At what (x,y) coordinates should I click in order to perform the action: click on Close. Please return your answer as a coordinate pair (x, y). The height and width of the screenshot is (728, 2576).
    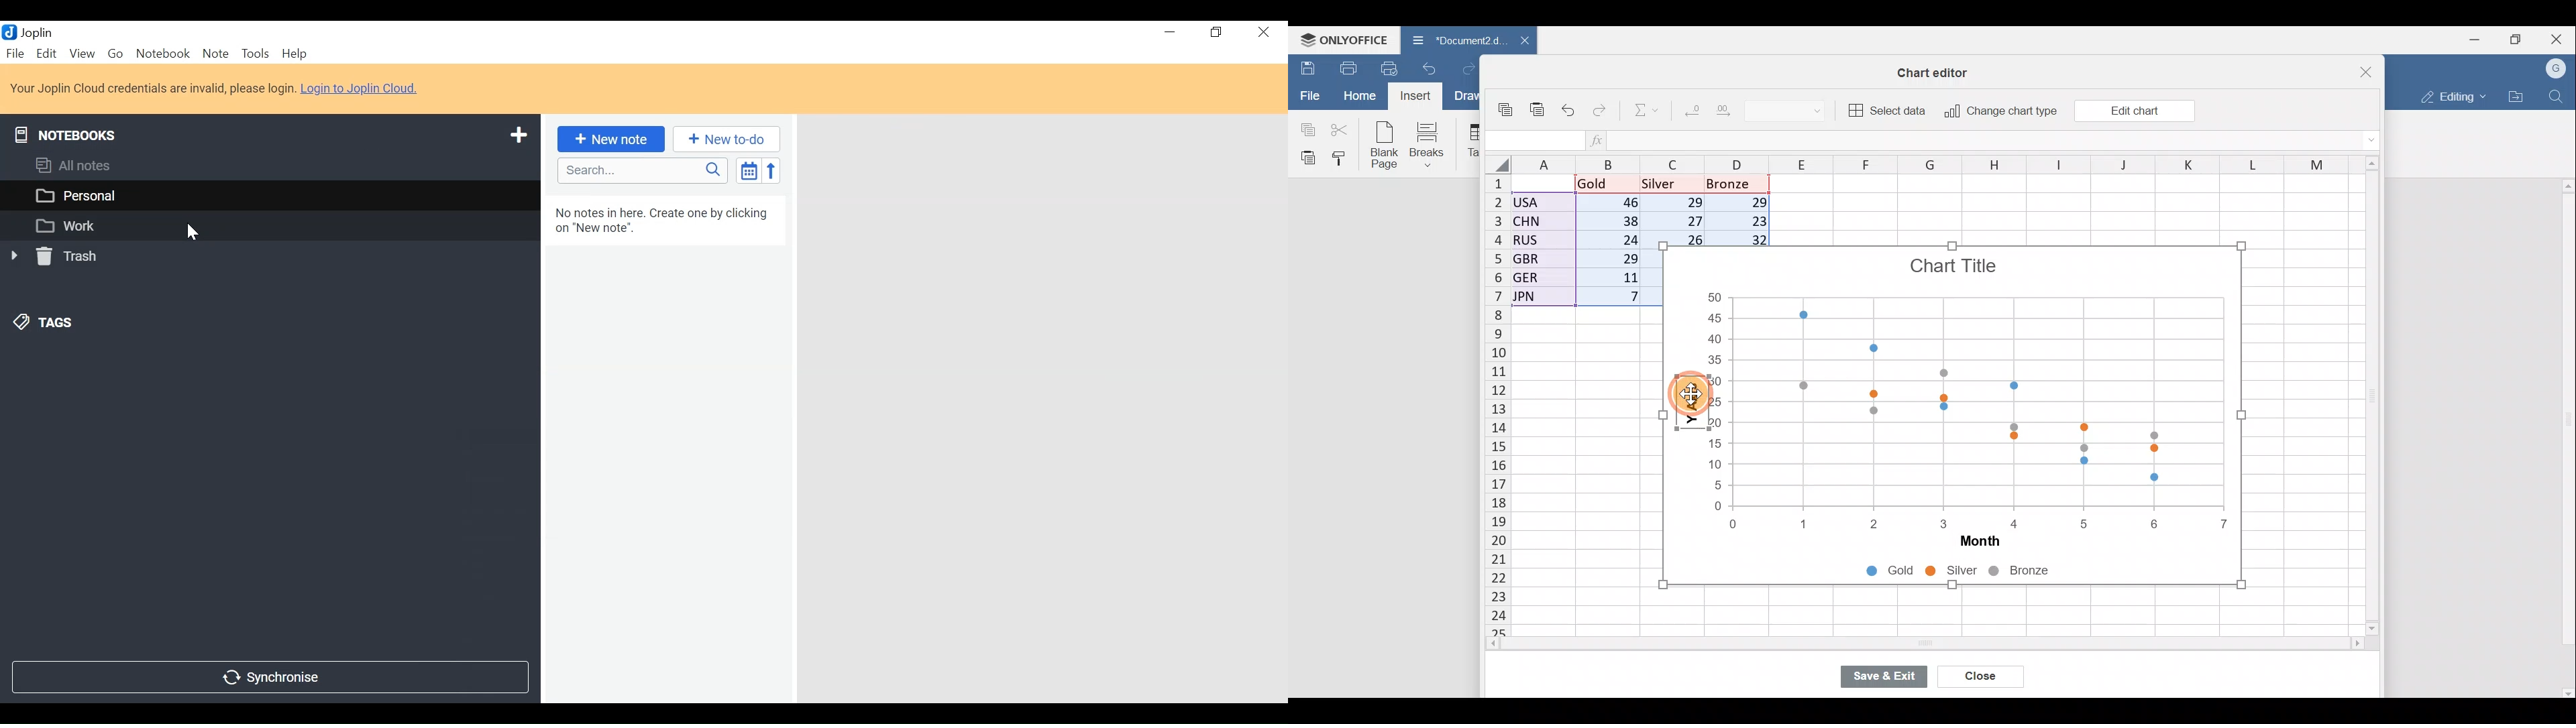
    Looking at the image, I should click on (1980, 674).